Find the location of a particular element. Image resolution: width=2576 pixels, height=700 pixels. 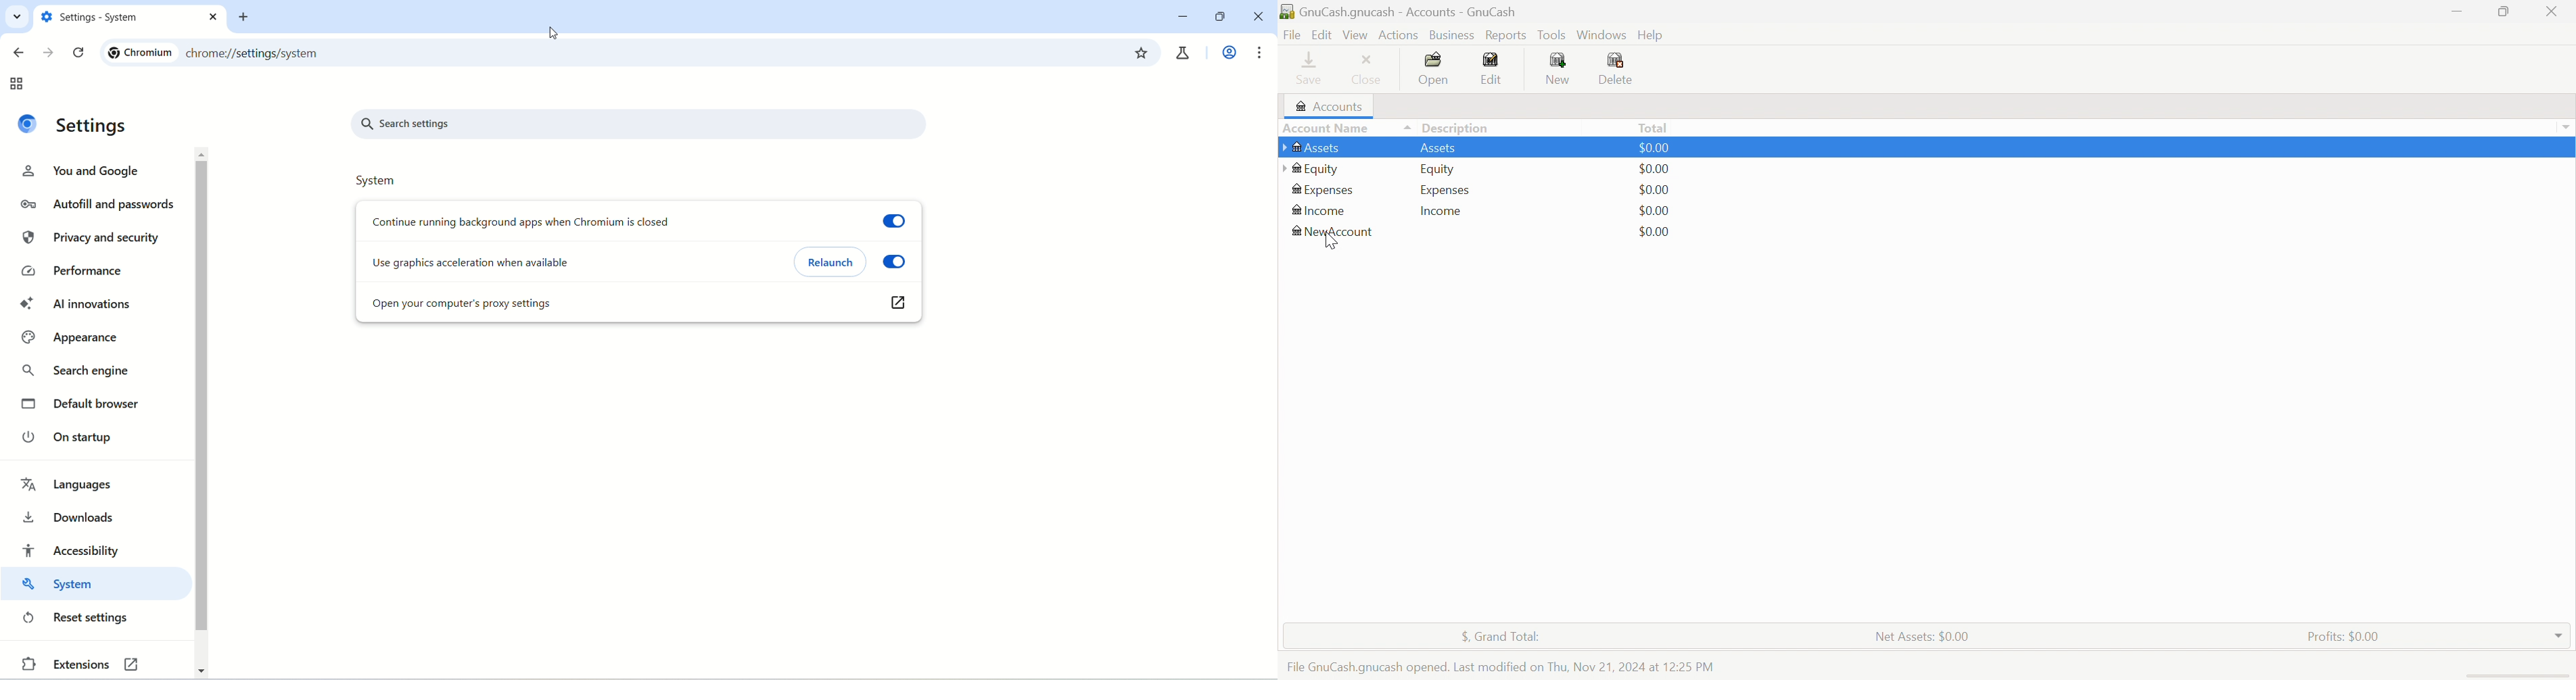

Close is located at coordinates (2553, 11).